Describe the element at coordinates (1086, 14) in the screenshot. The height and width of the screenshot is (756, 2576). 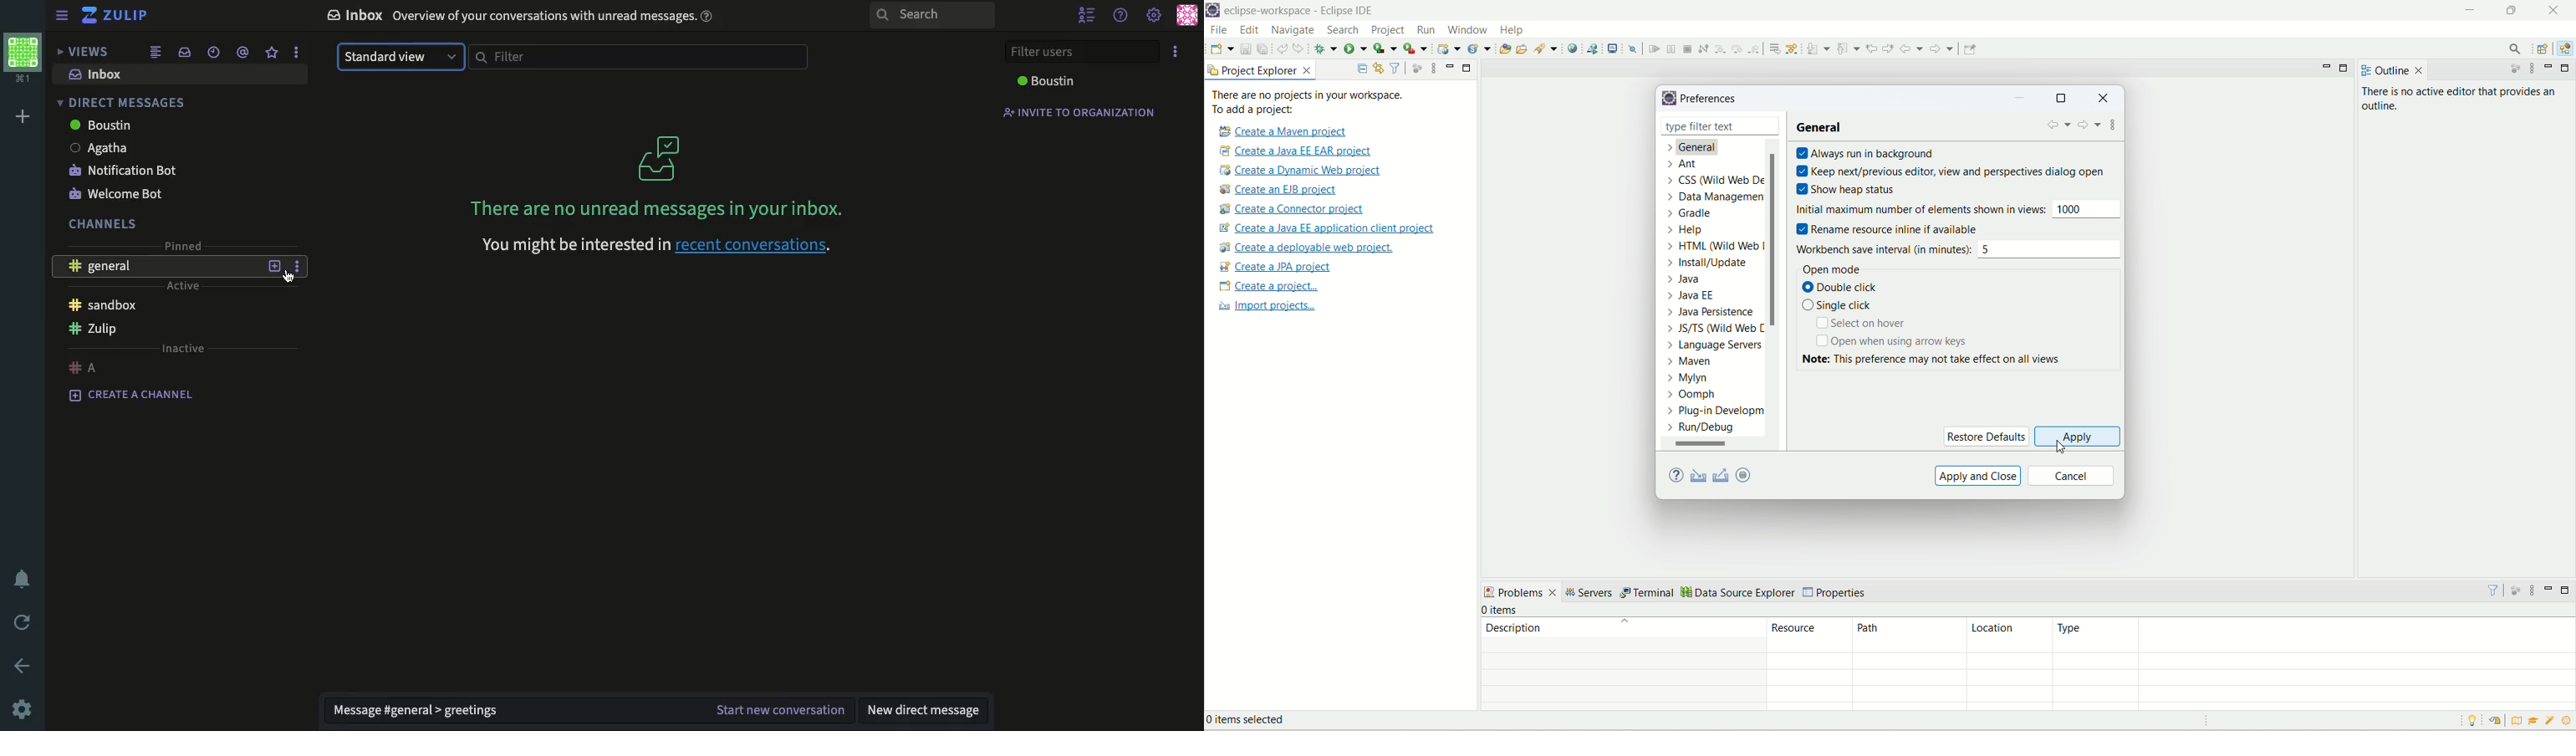
I see `hide user list` at that location.